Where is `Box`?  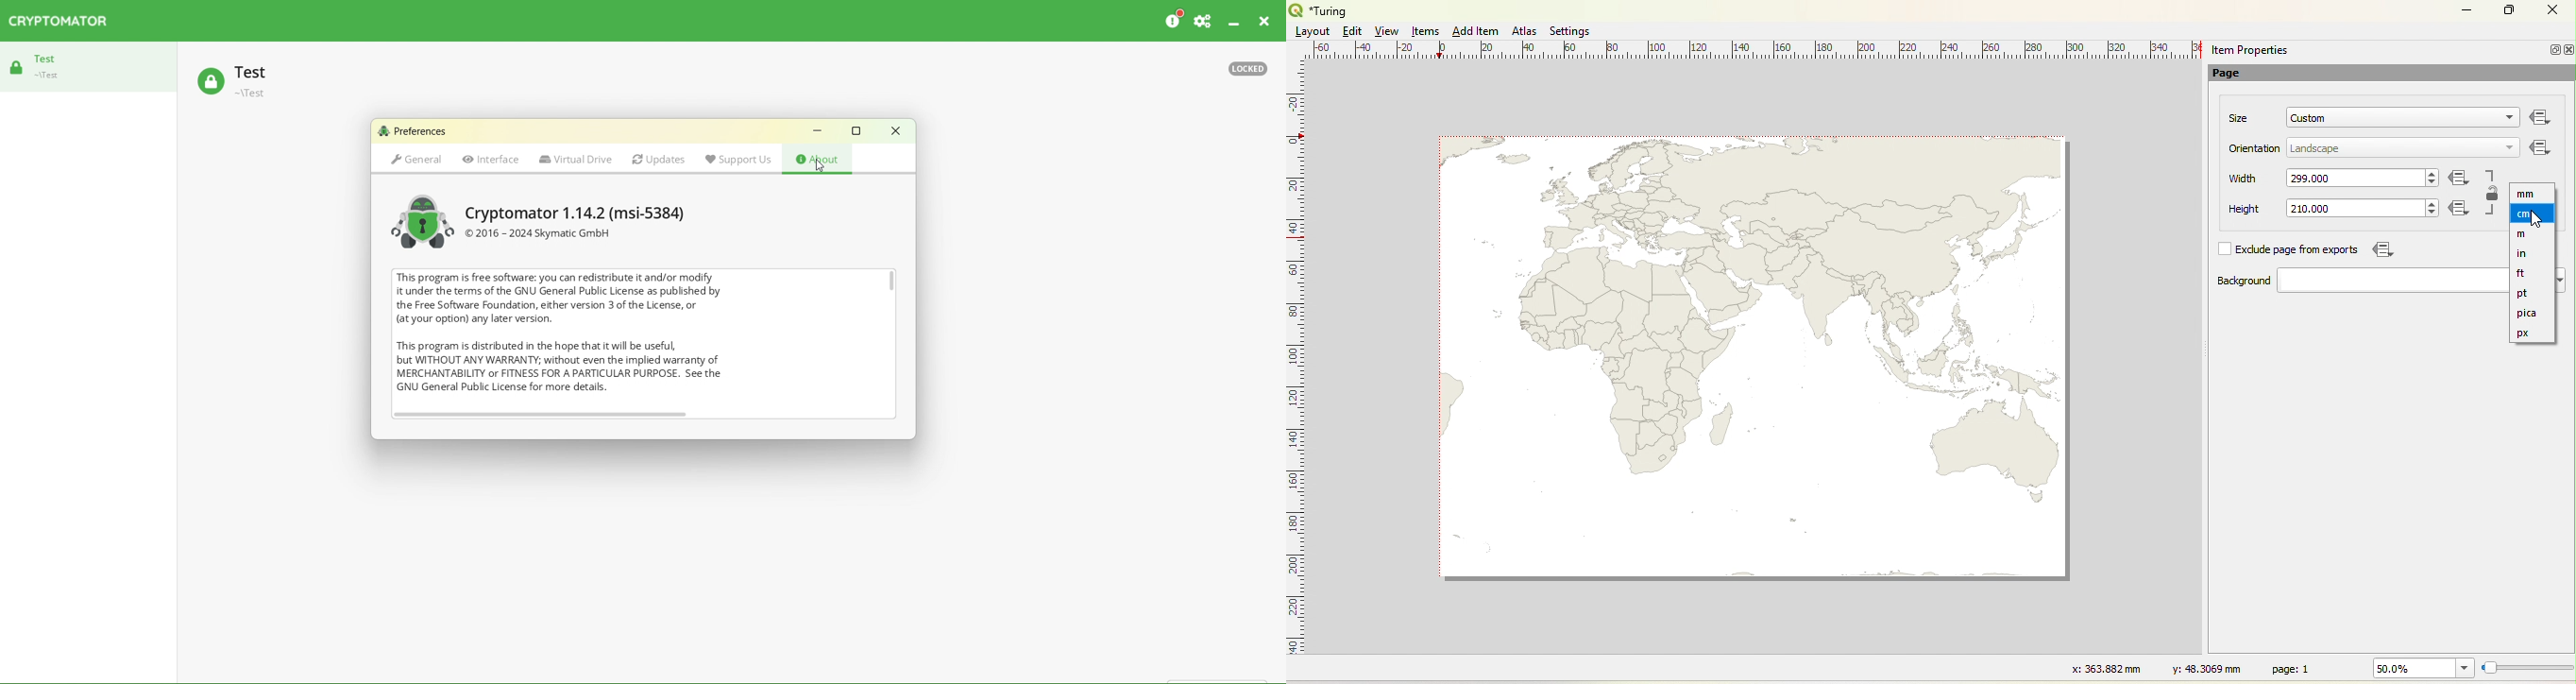 Box is located at coordinates (859, 134).